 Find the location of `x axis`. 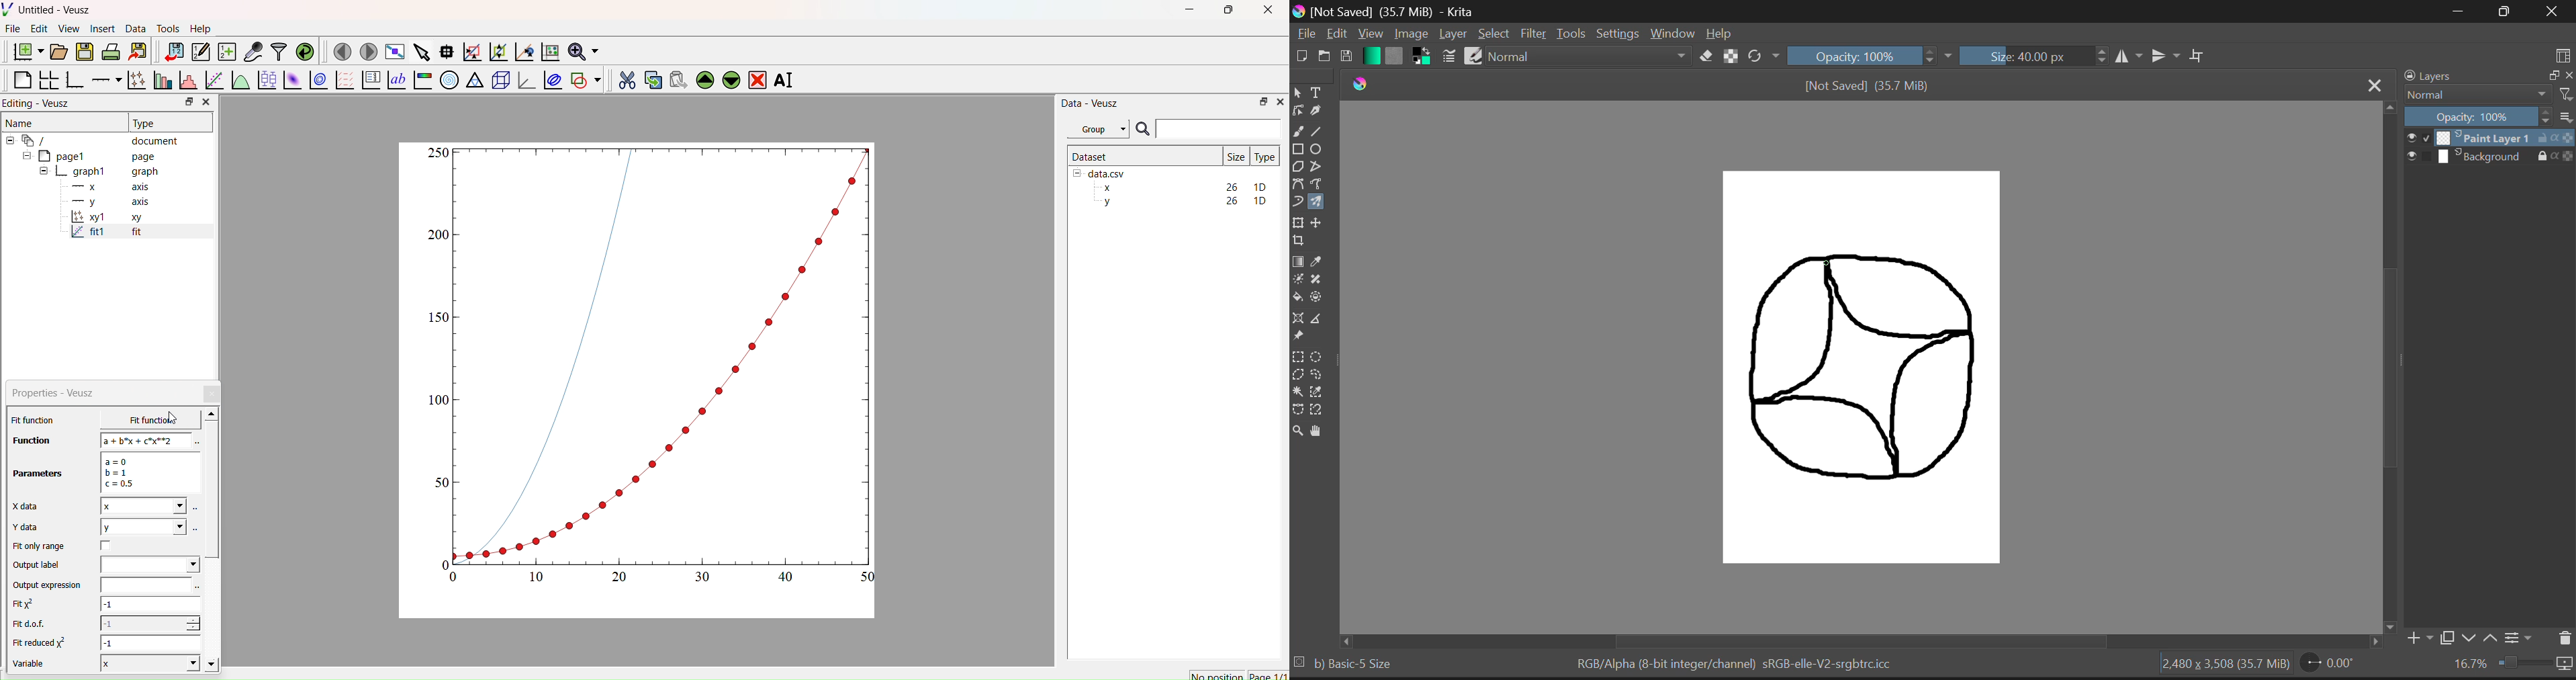

x axis is located at coordinates (109, 185).